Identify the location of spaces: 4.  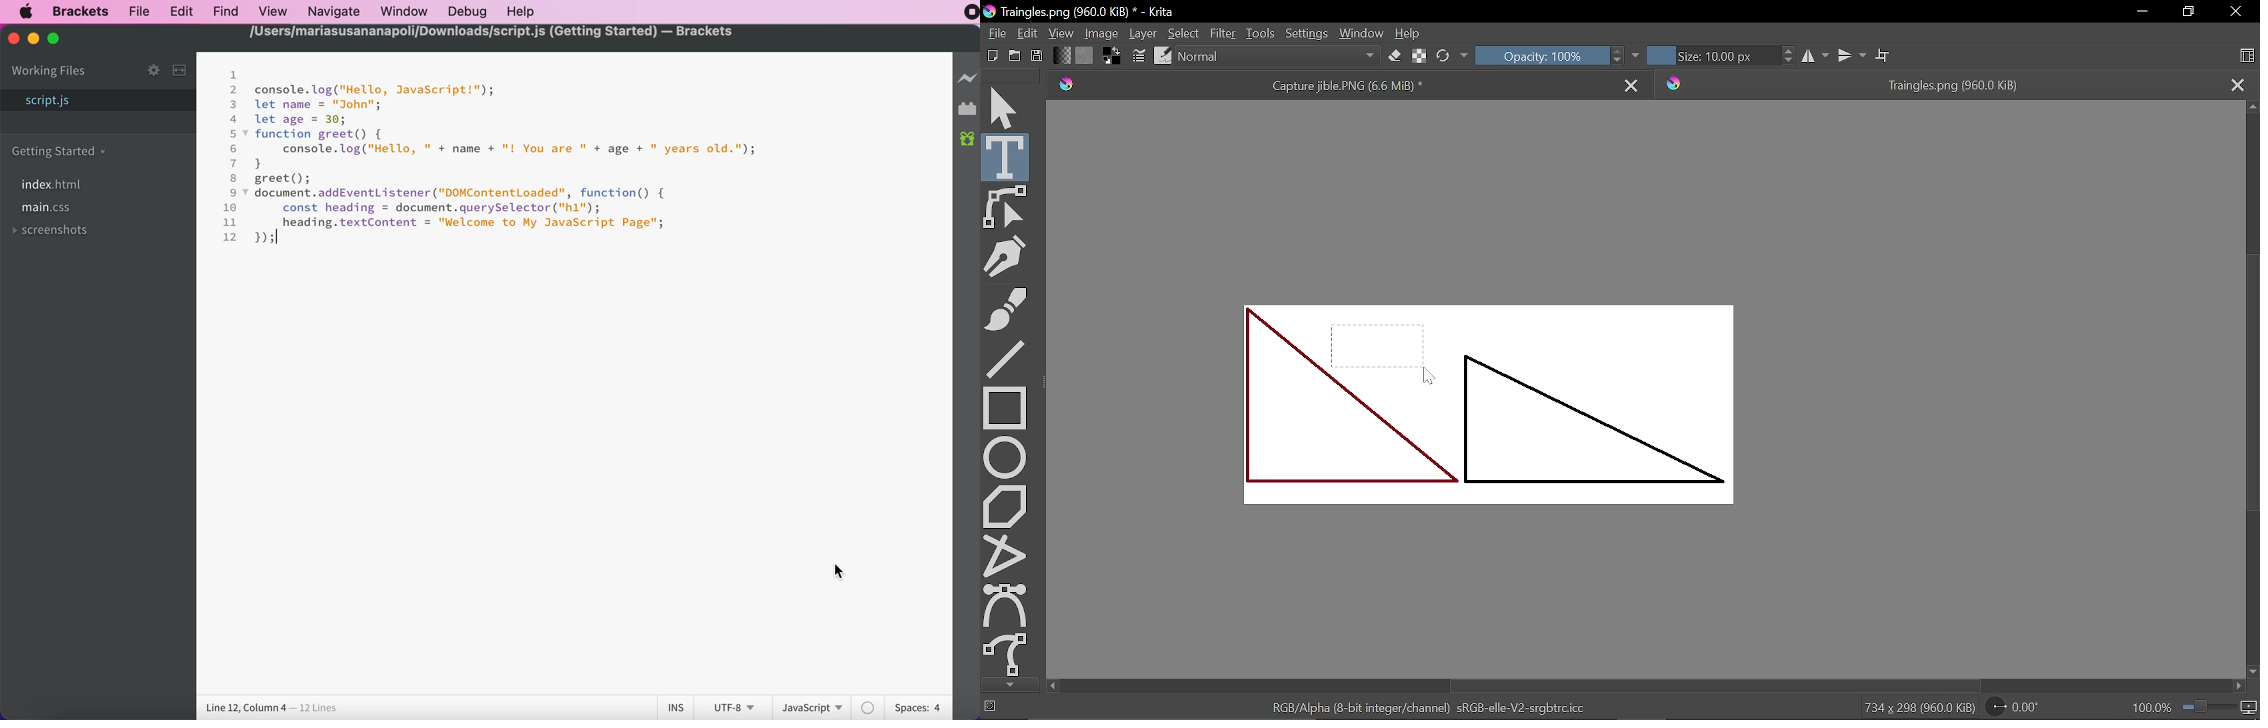
(915, 706).